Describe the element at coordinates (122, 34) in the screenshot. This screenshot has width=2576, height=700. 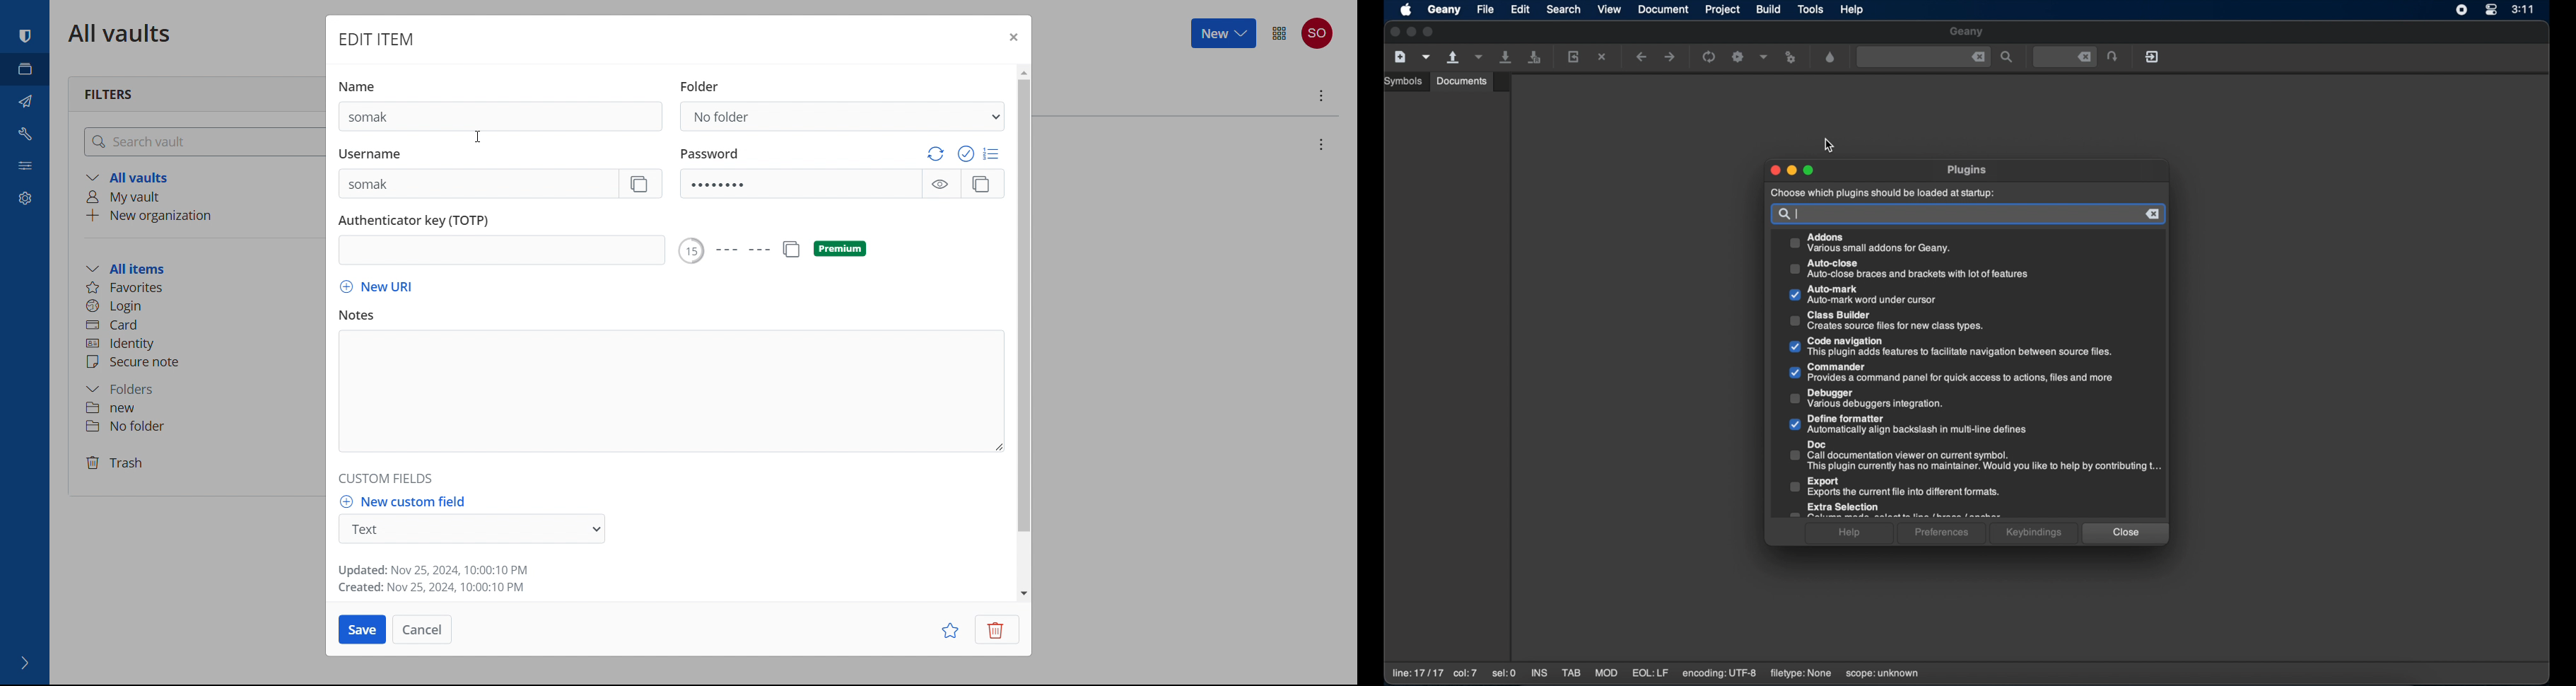
I see `all vaults` at that location.